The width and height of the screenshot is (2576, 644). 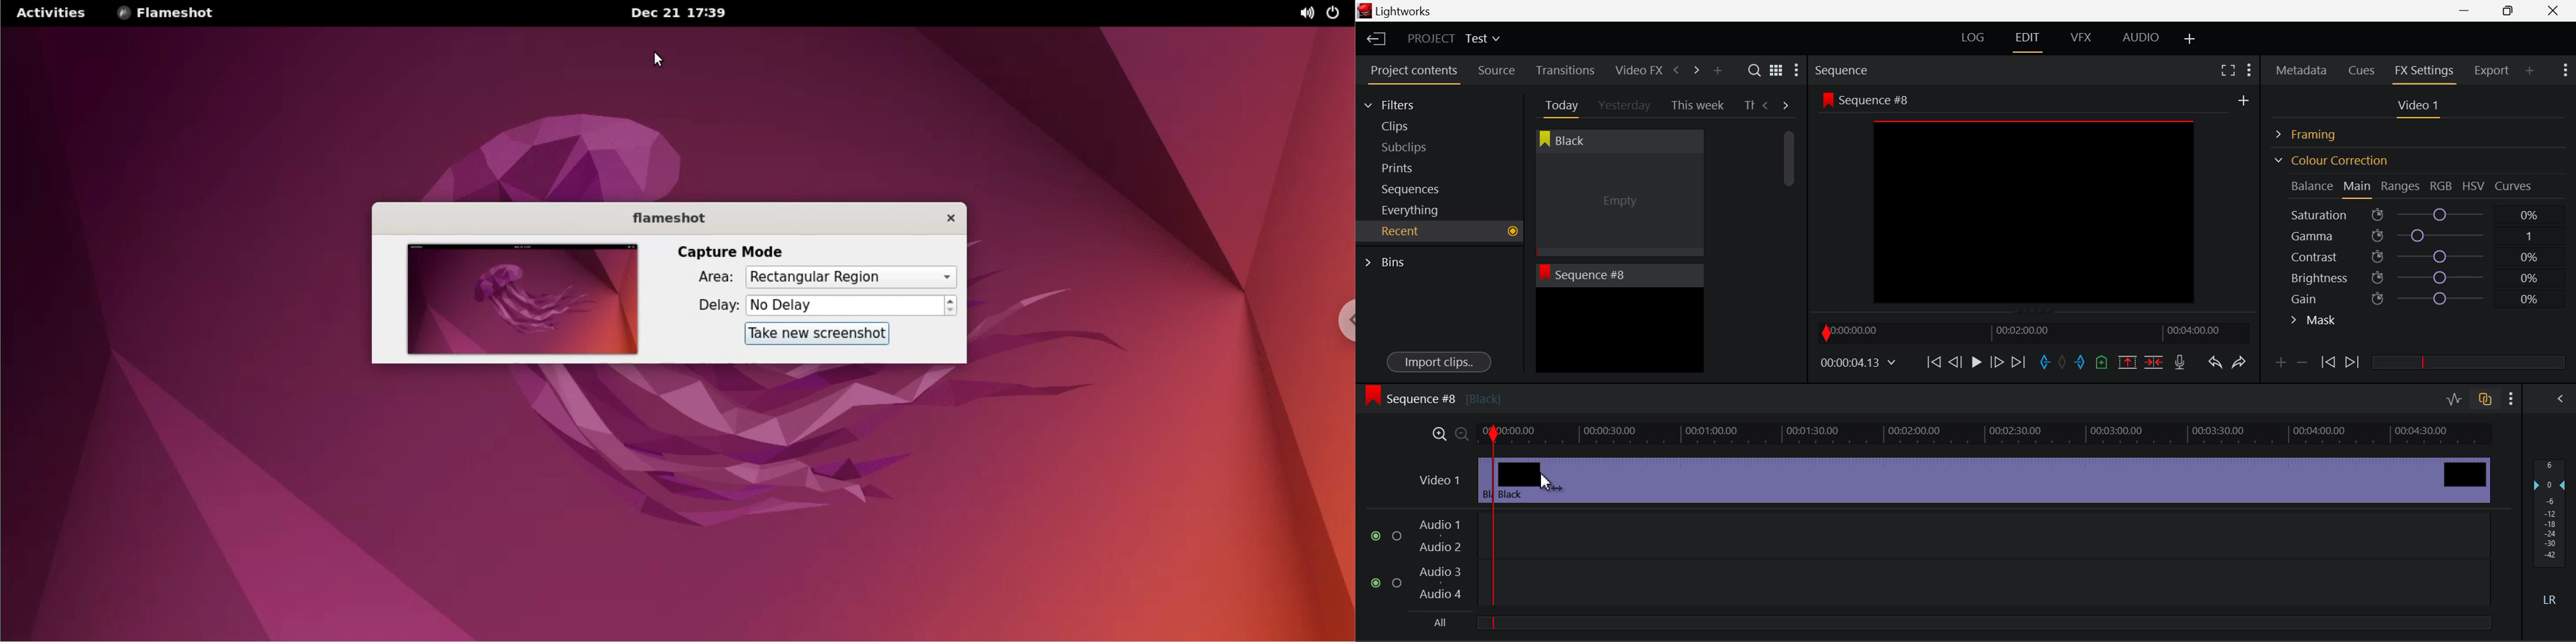 I want to click on Sequence #8 Preview Screen, so click(x=2035, y=201).